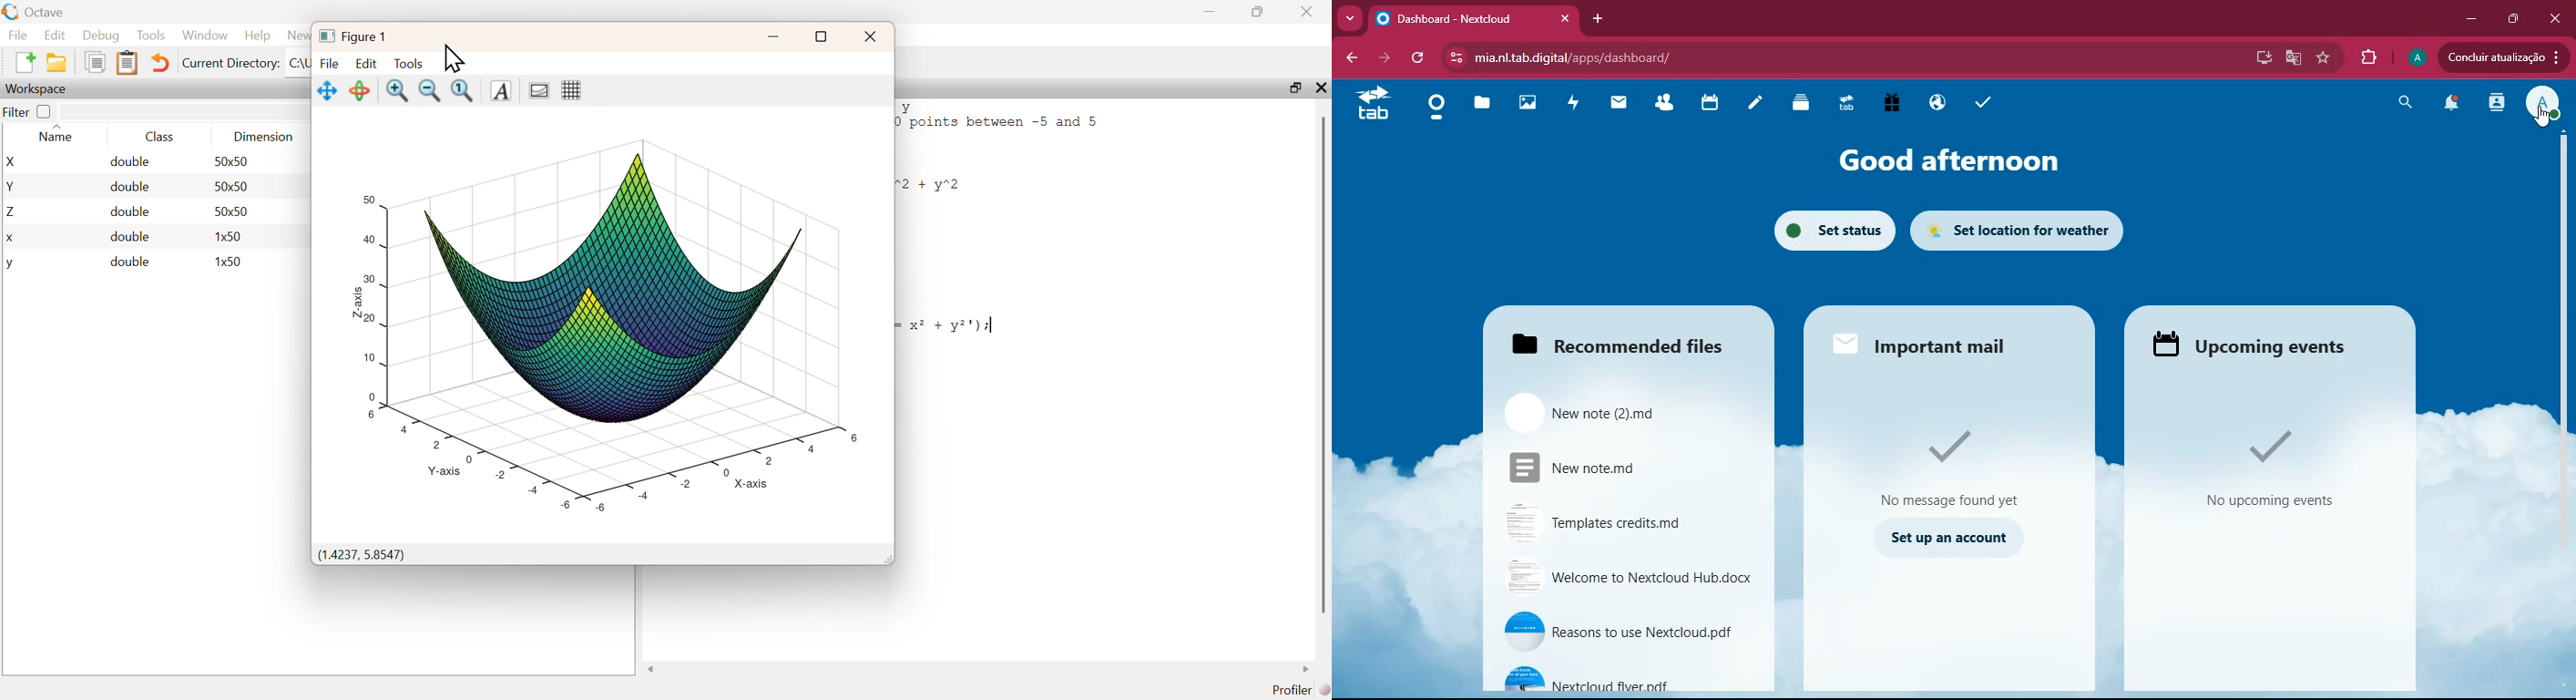 The height and width of the screenshot is (700, 2576). Describe the element at coordinates (1476, 18) in the screenshot. I see `tab` at that location.